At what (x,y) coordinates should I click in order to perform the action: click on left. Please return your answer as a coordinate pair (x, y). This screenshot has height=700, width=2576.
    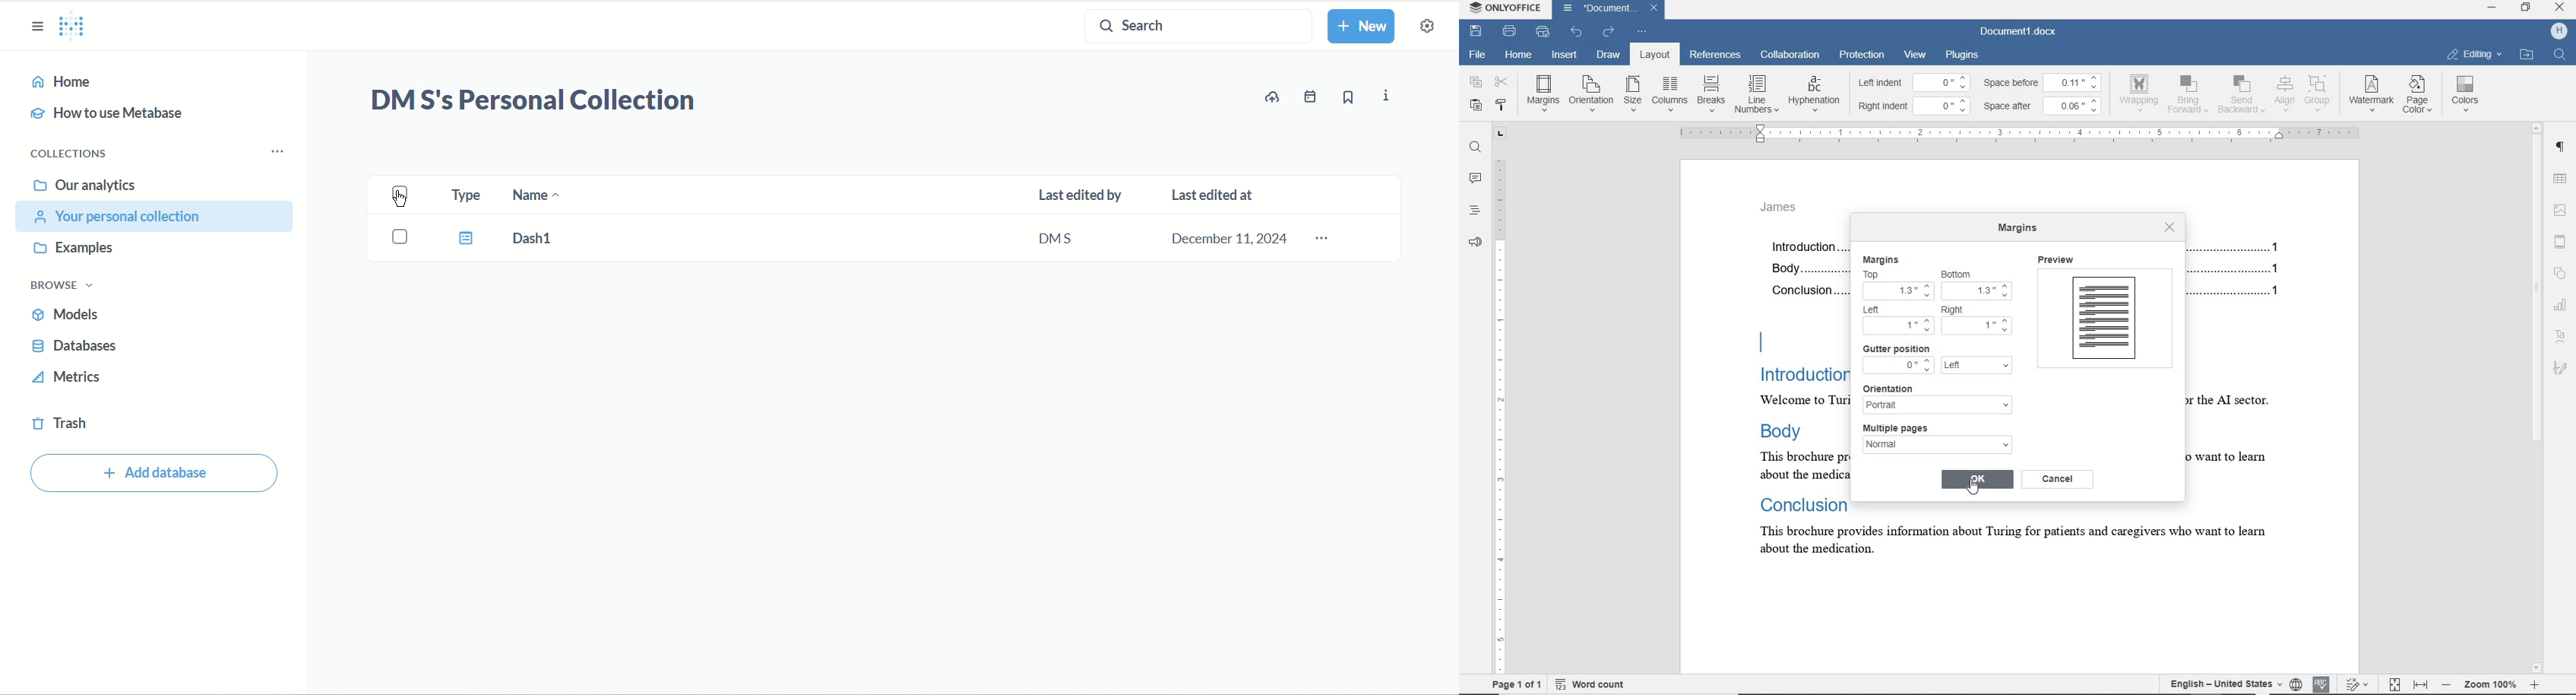
    Looking at the image, I should click on (1977, 366).